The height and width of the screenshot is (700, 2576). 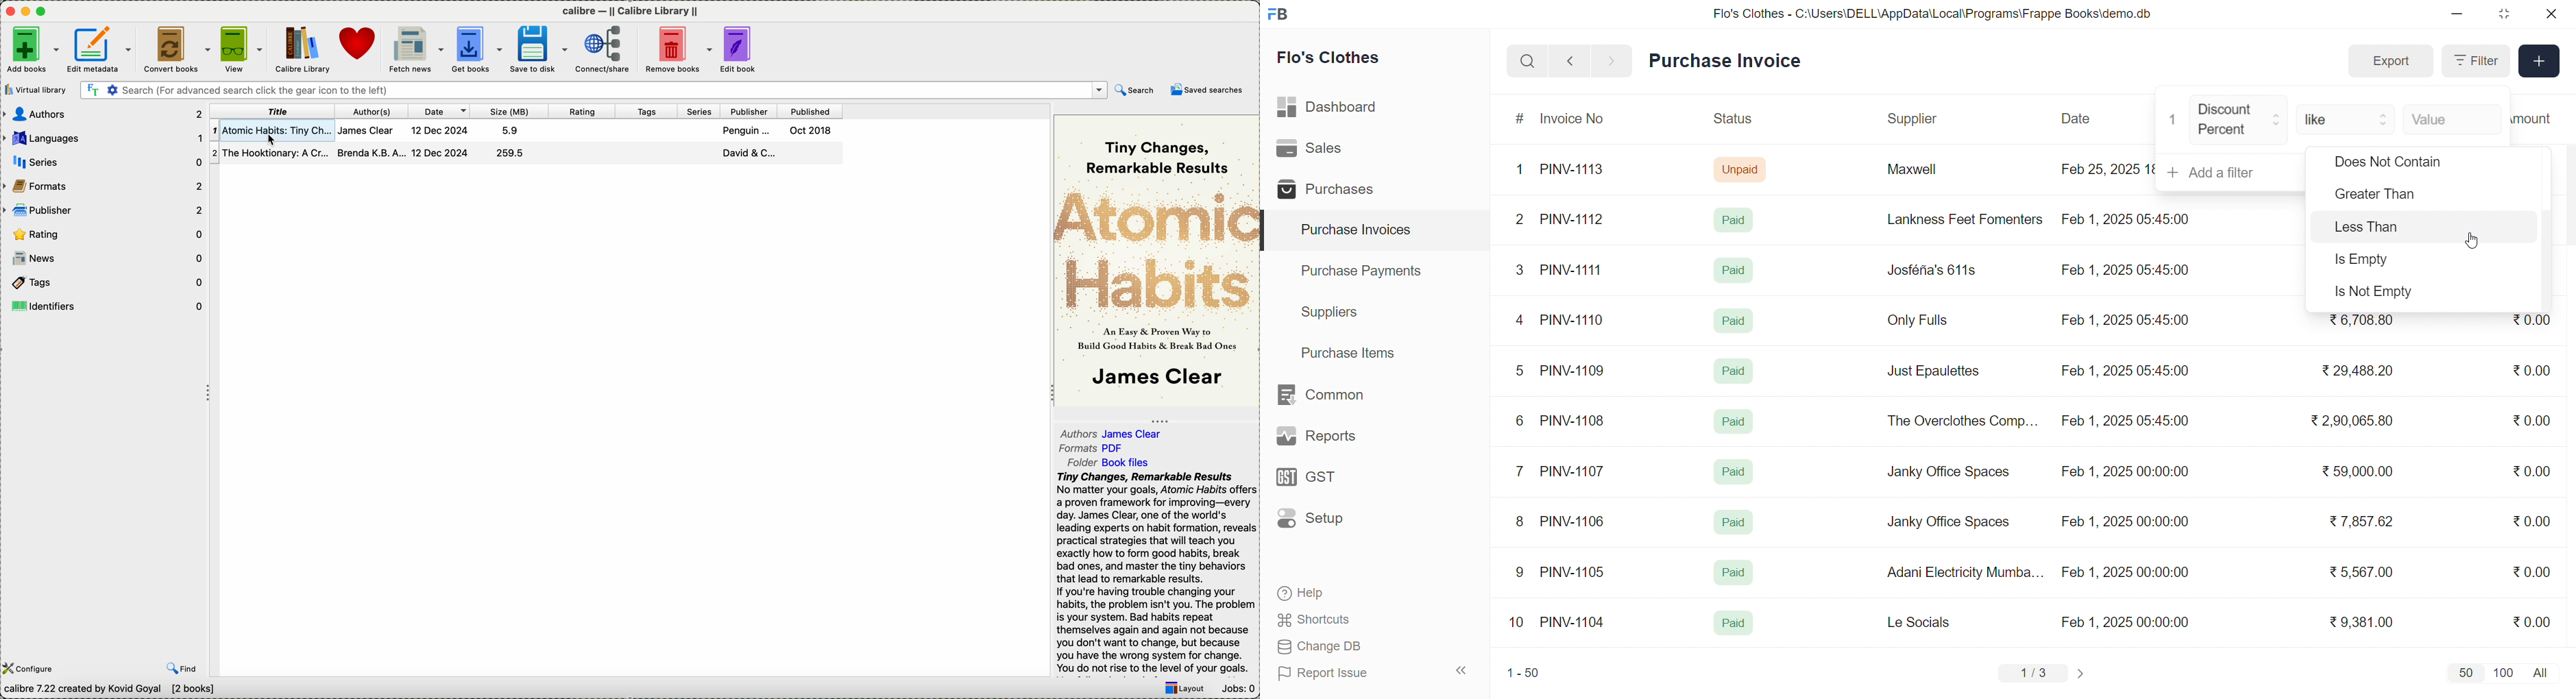 I want to click on languages, so click(x=103, y=137).